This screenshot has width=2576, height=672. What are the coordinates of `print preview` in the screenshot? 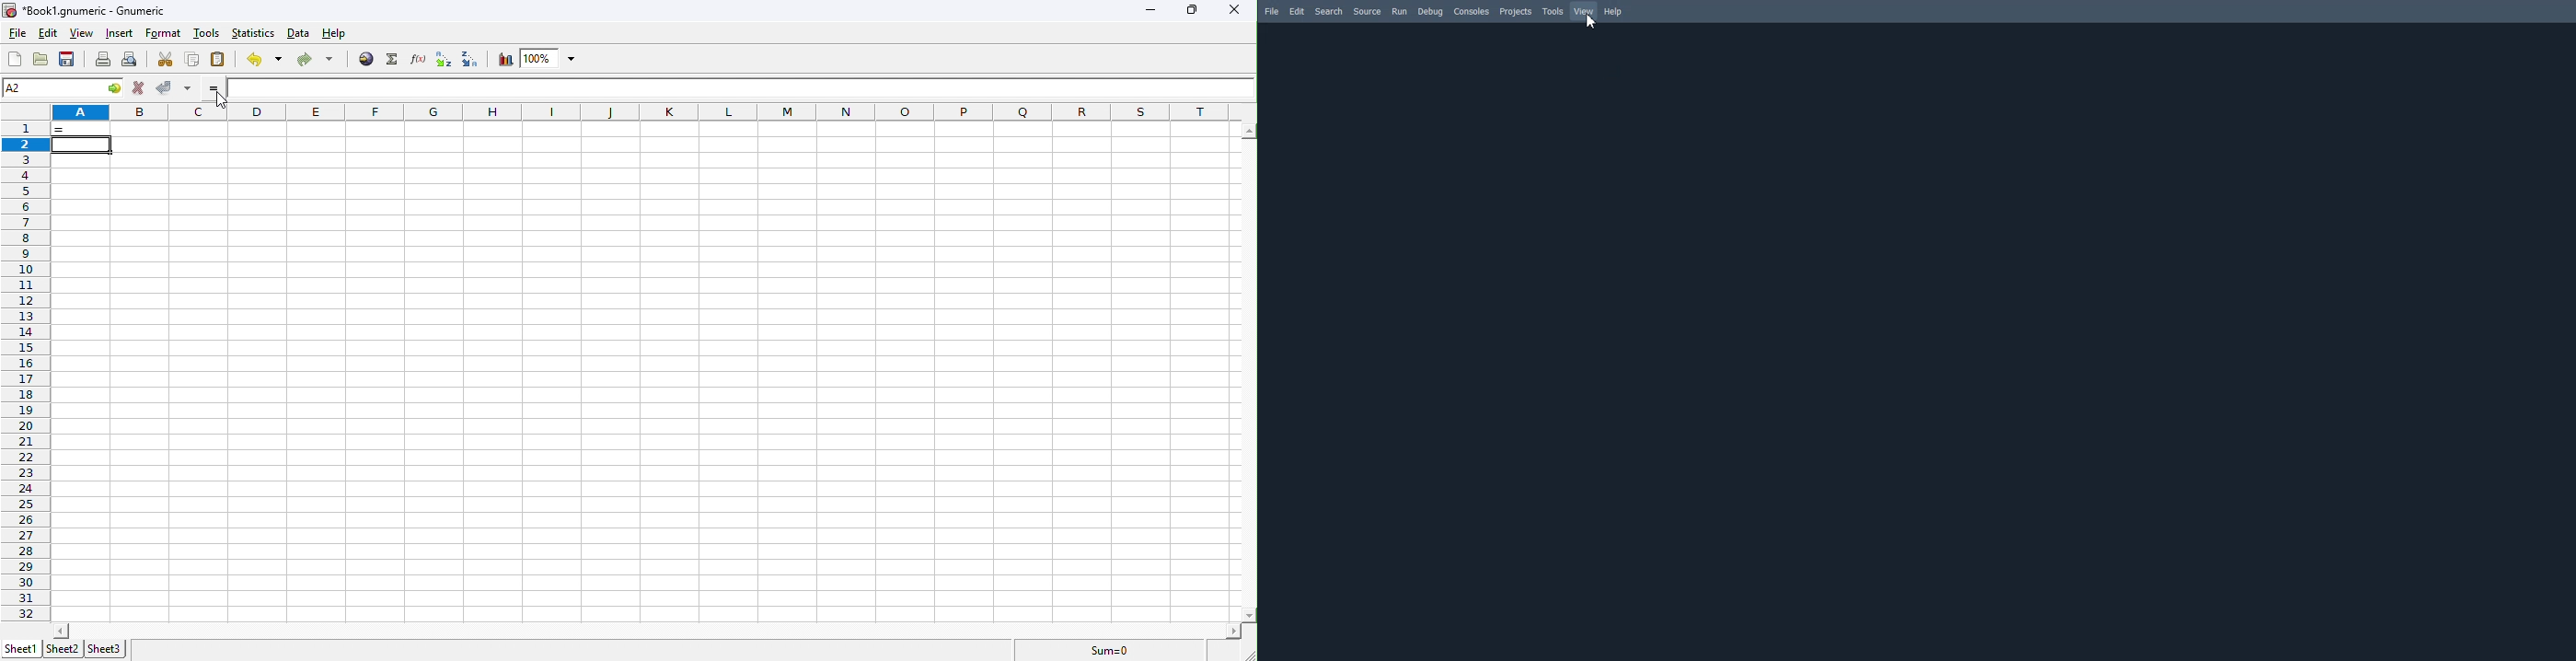 It's located at (132, 61).